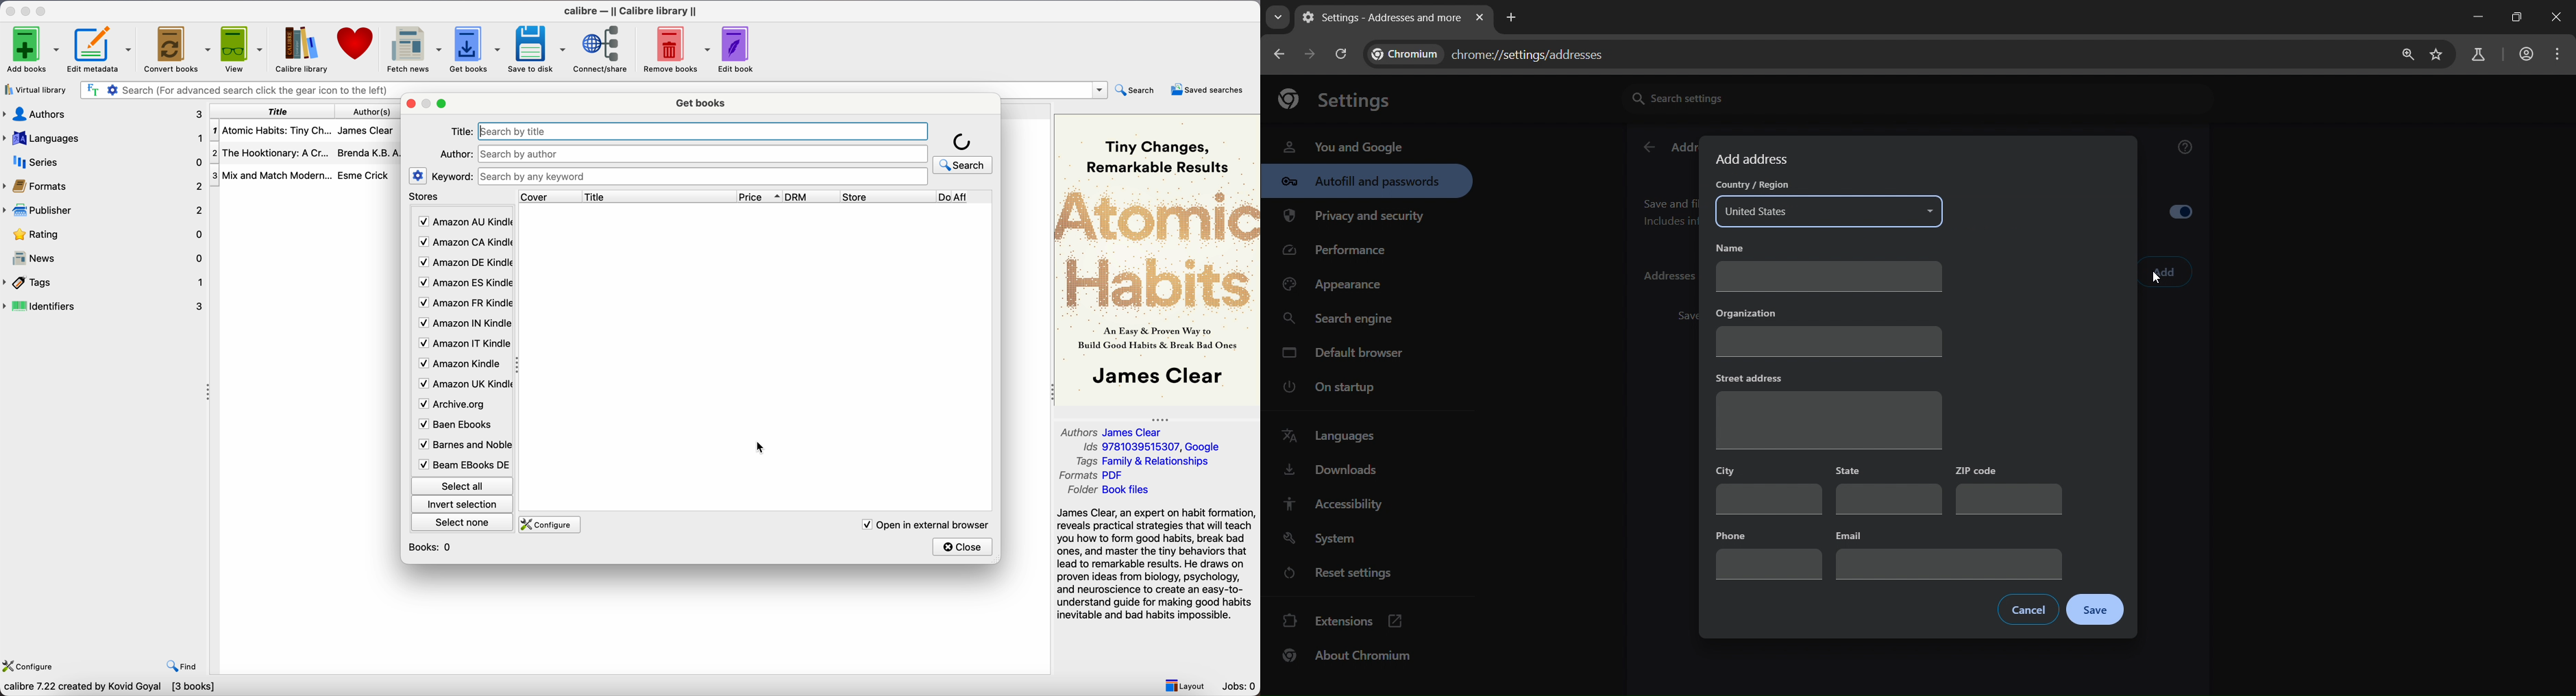 Image resolution: width=2576 pixels, height=700 pixels. I want to click on bout chromium, so click(1349, 655).